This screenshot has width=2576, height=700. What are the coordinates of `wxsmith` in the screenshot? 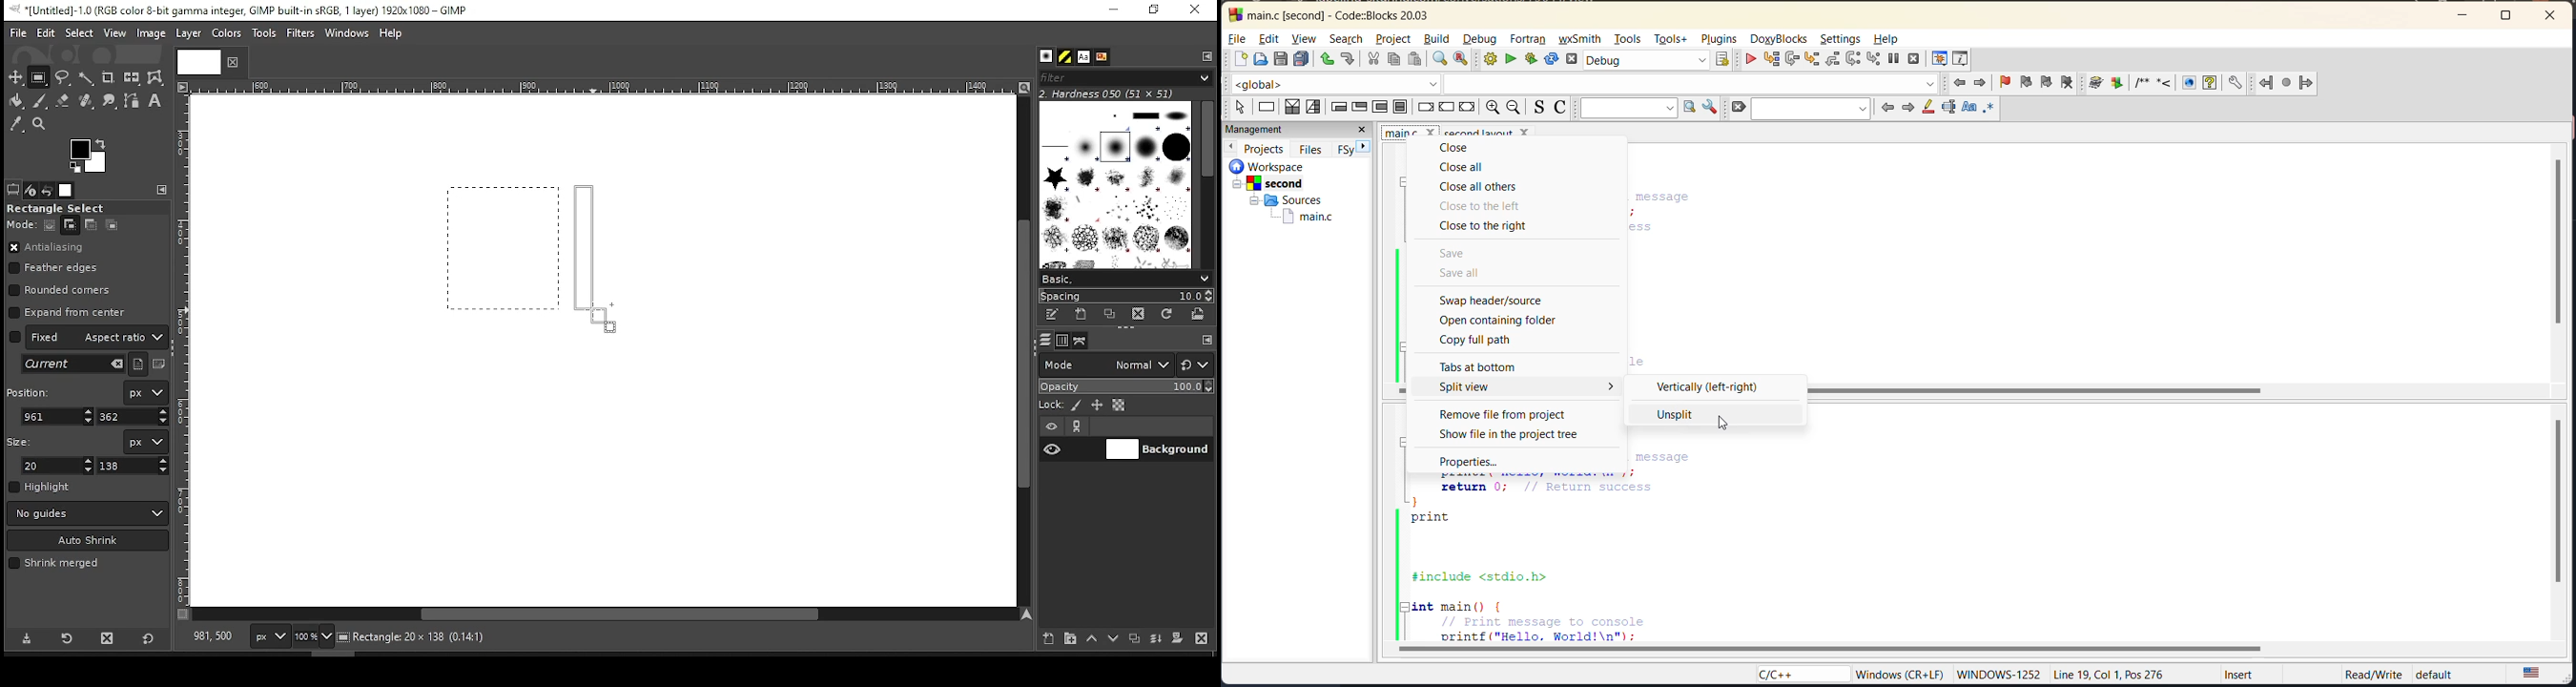 It's located at (1579, 39).